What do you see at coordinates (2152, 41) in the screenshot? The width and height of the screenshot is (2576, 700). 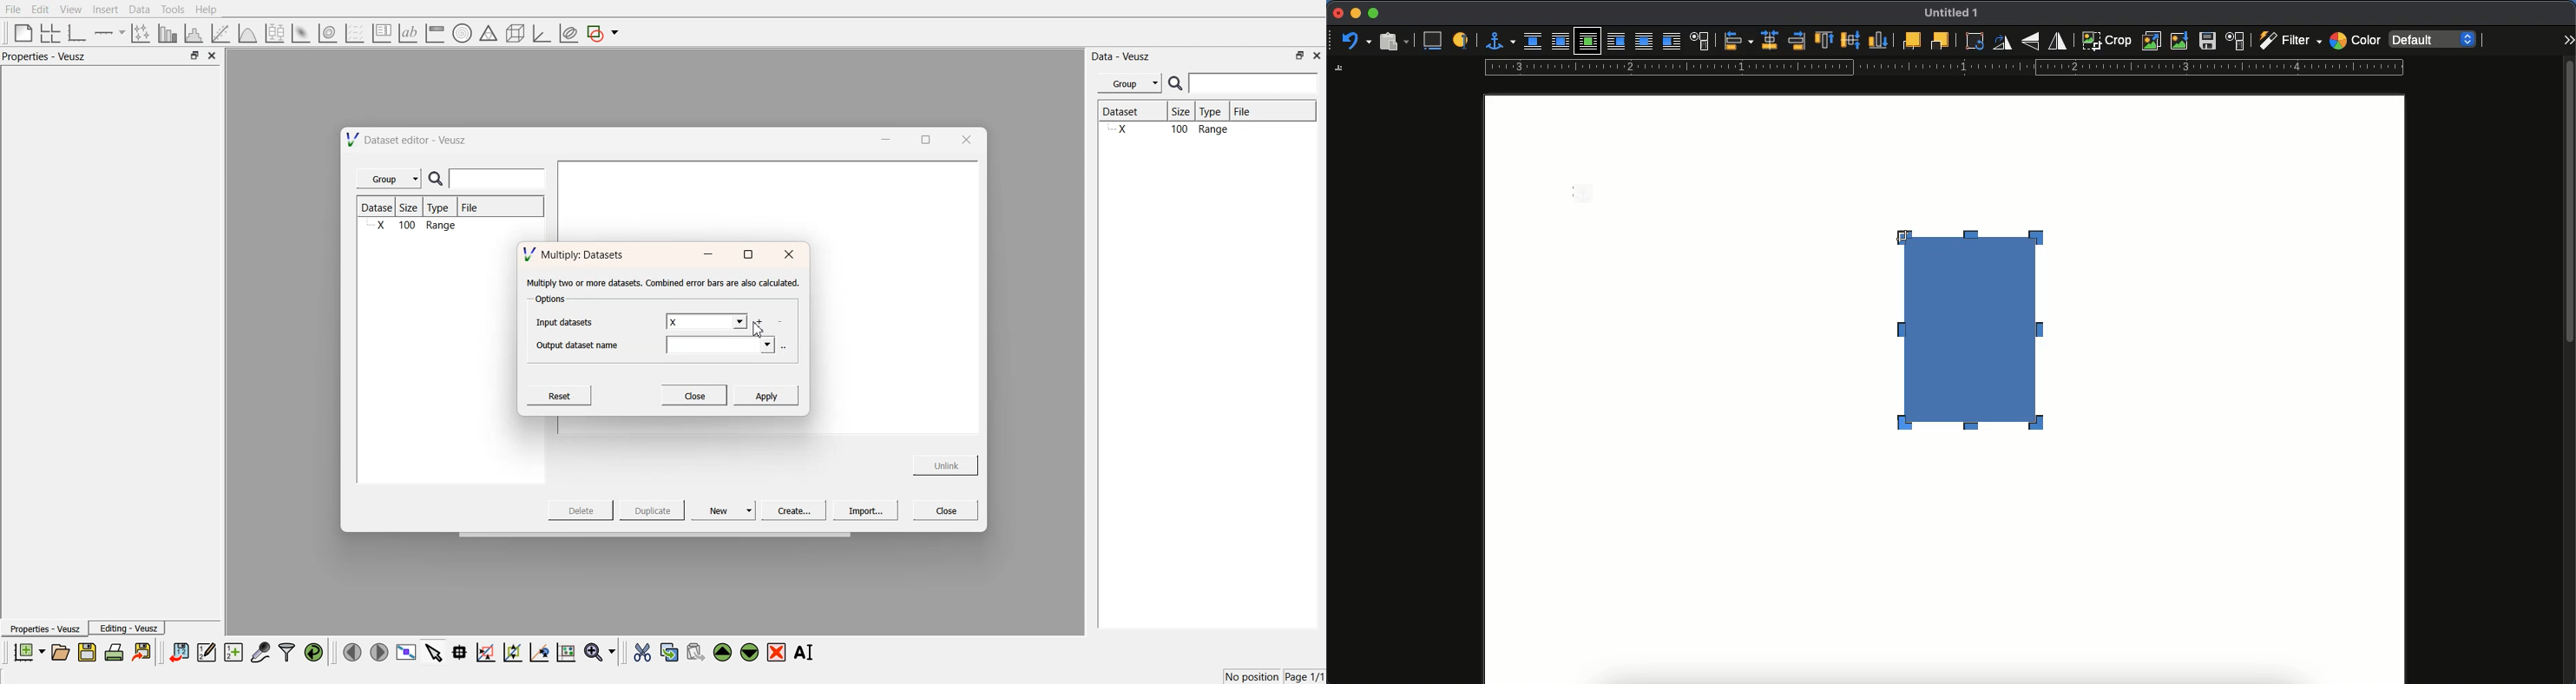 I see `replace` at bounding box center [2152, 41].